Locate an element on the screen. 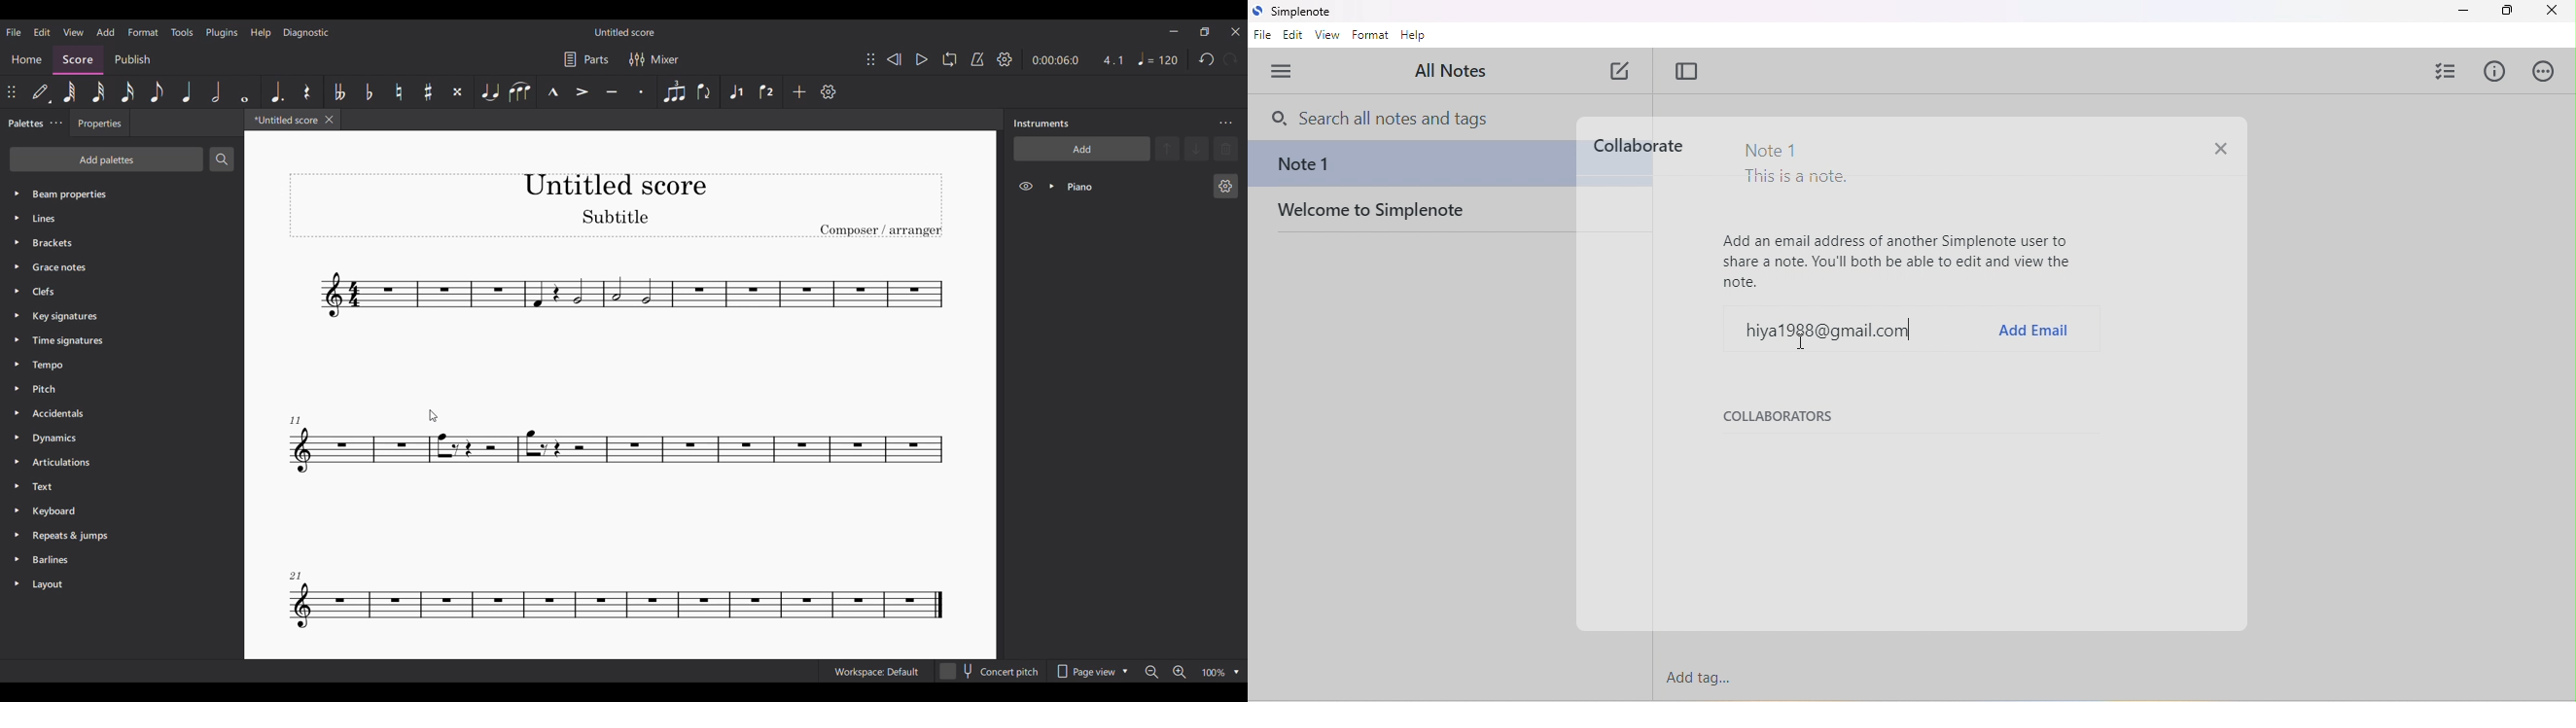 The height and width of the screenshot is (728, 2576). Lines is located at coordinates (116, 218).